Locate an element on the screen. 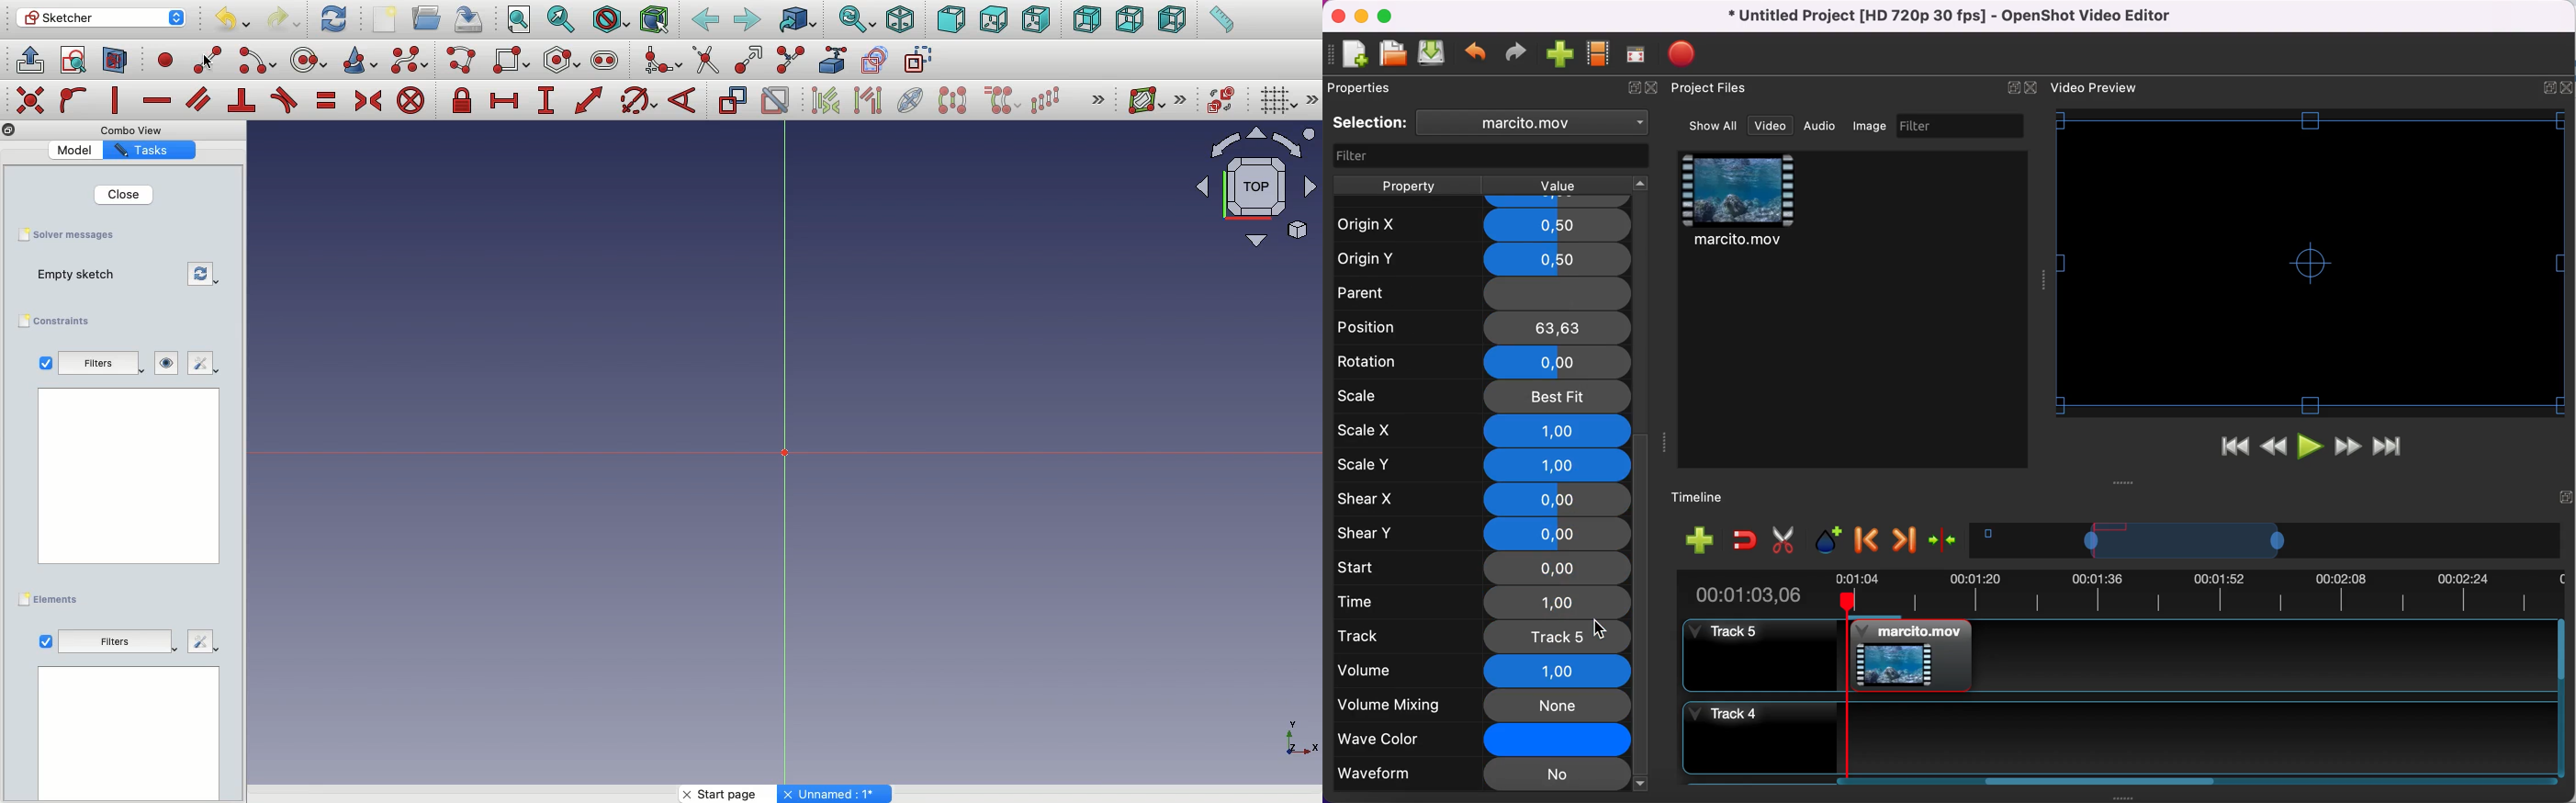  property is located at coordinates (1407, 185).